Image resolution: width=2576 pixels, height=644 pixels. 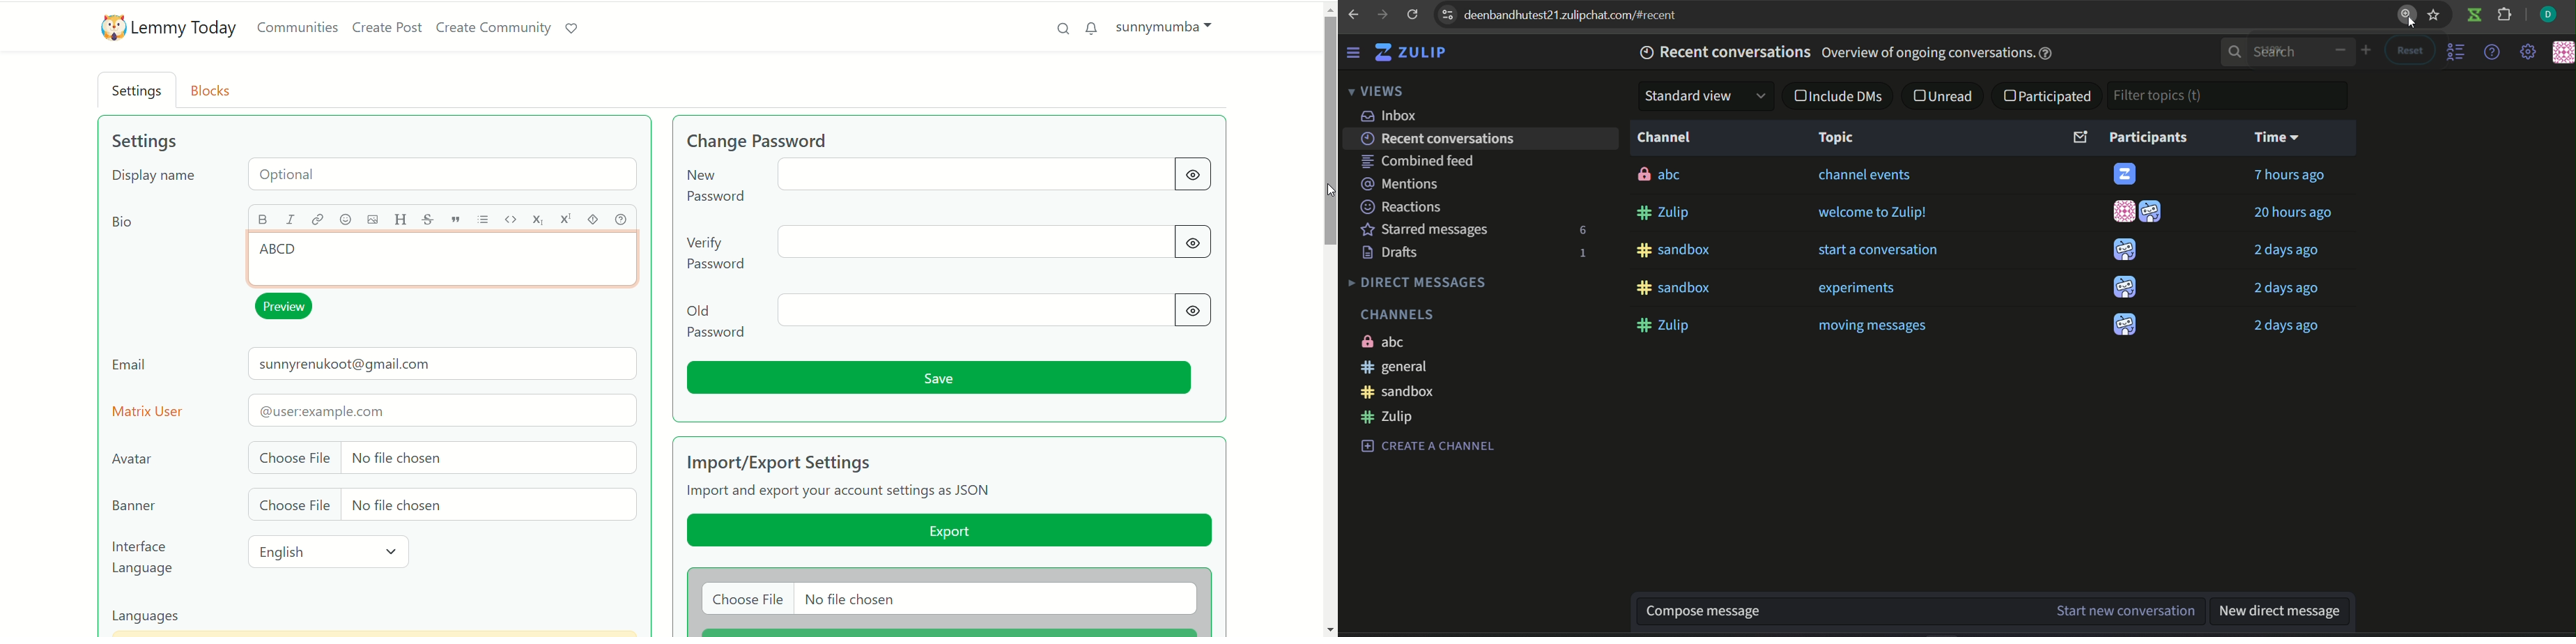 I want to click on abc, so click(x=1386, y=341).